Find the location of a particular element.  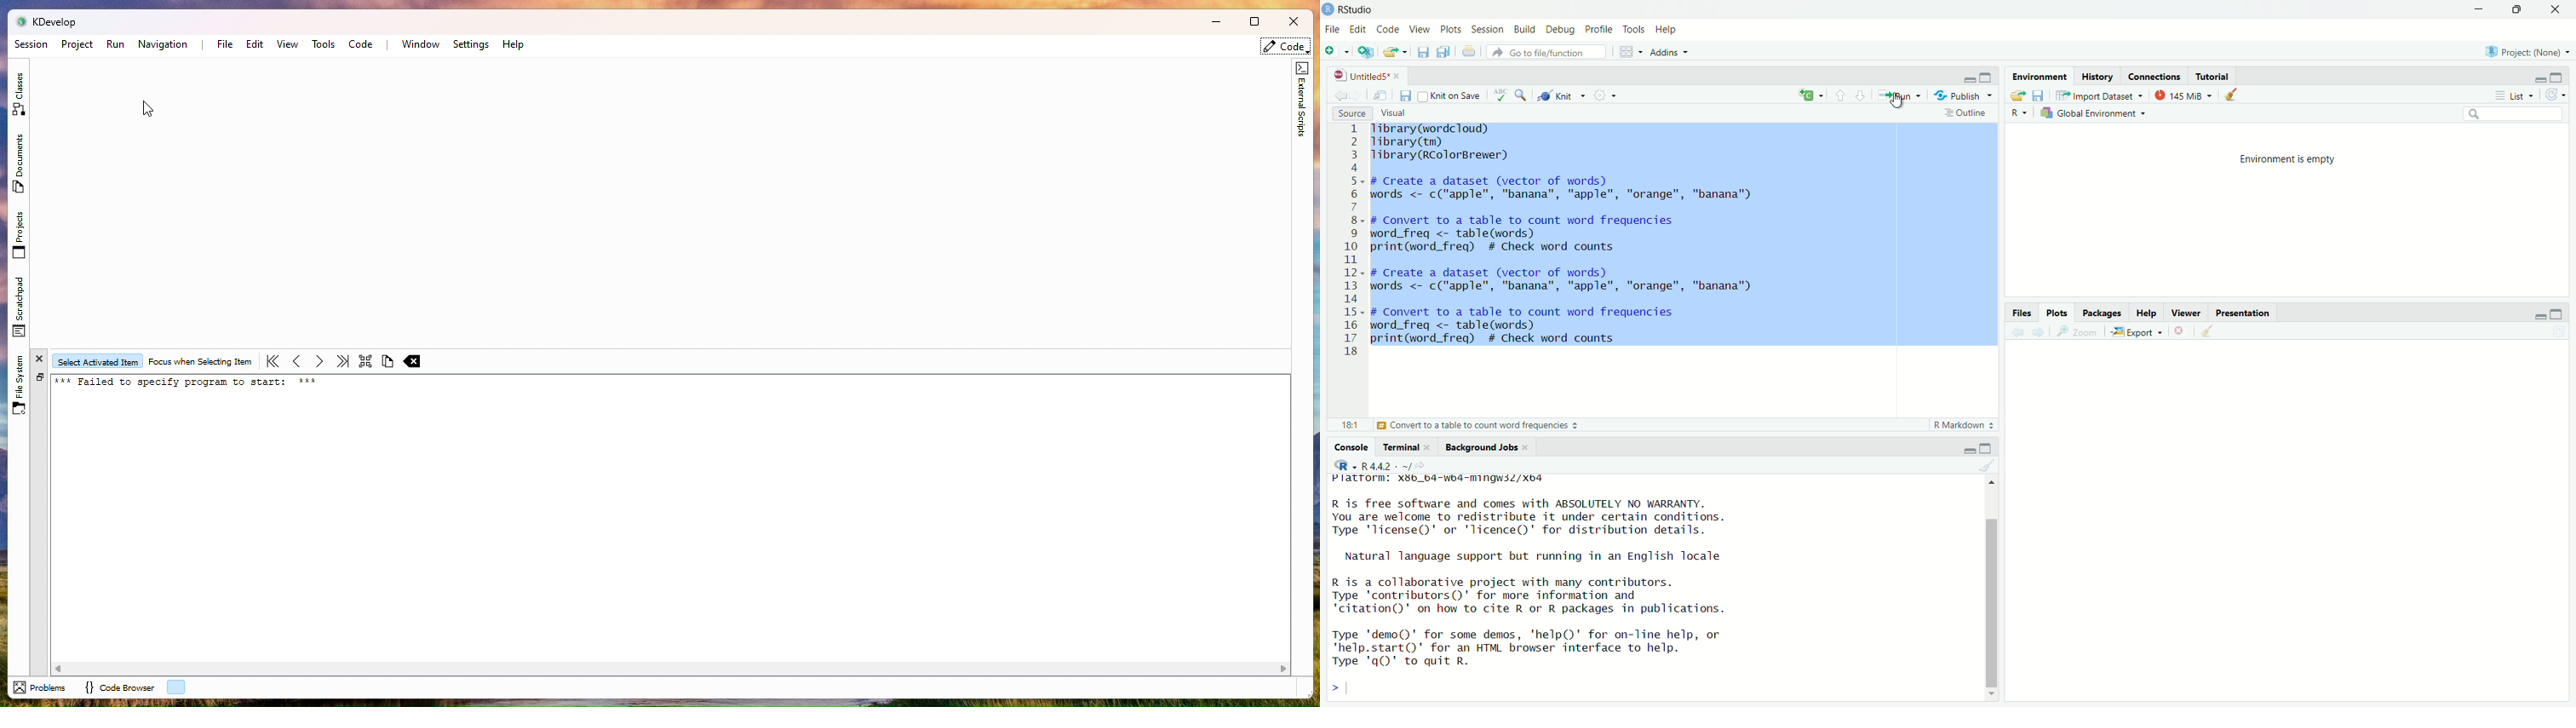

Outiline is located at coordinates (1967, 113).